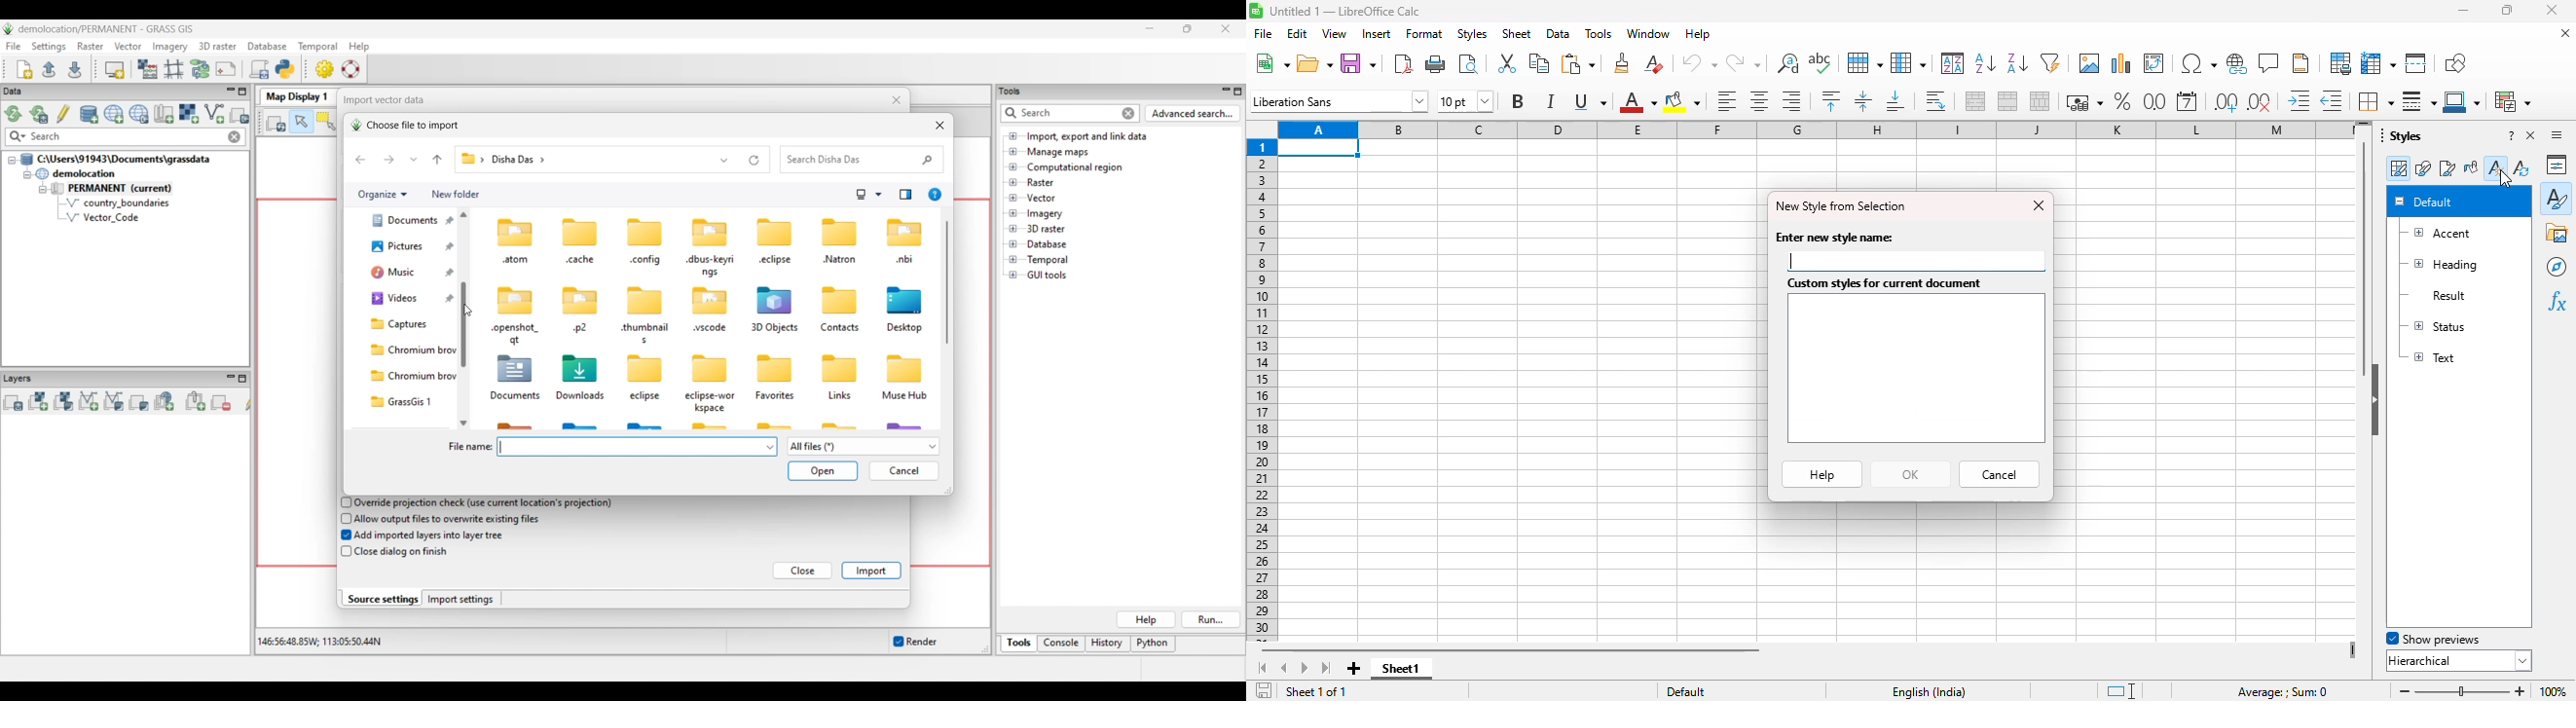 The height and width of the screenshot is (728, 2576). What do you see at coordinates (1908, 63) in the screenshot?
I see `column` at bounding box center [1908, 63].